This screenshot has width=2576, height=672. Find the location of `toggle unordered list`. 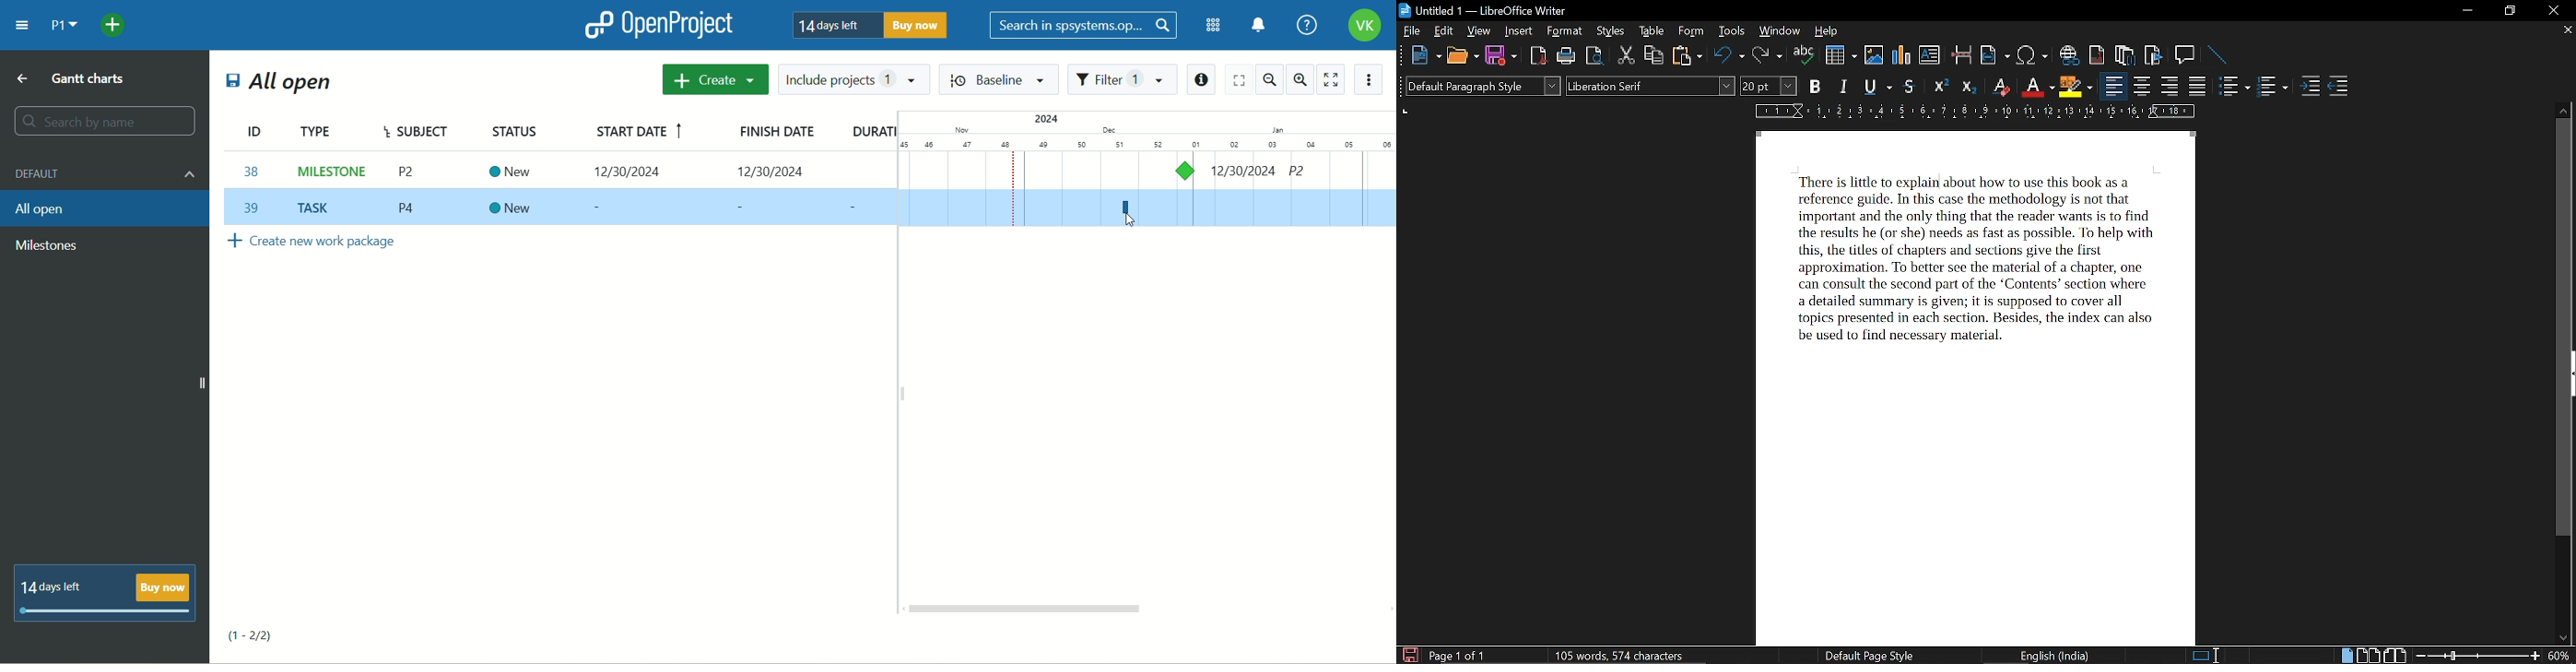

toggle unordered list is located at coordinates (2272, 88).